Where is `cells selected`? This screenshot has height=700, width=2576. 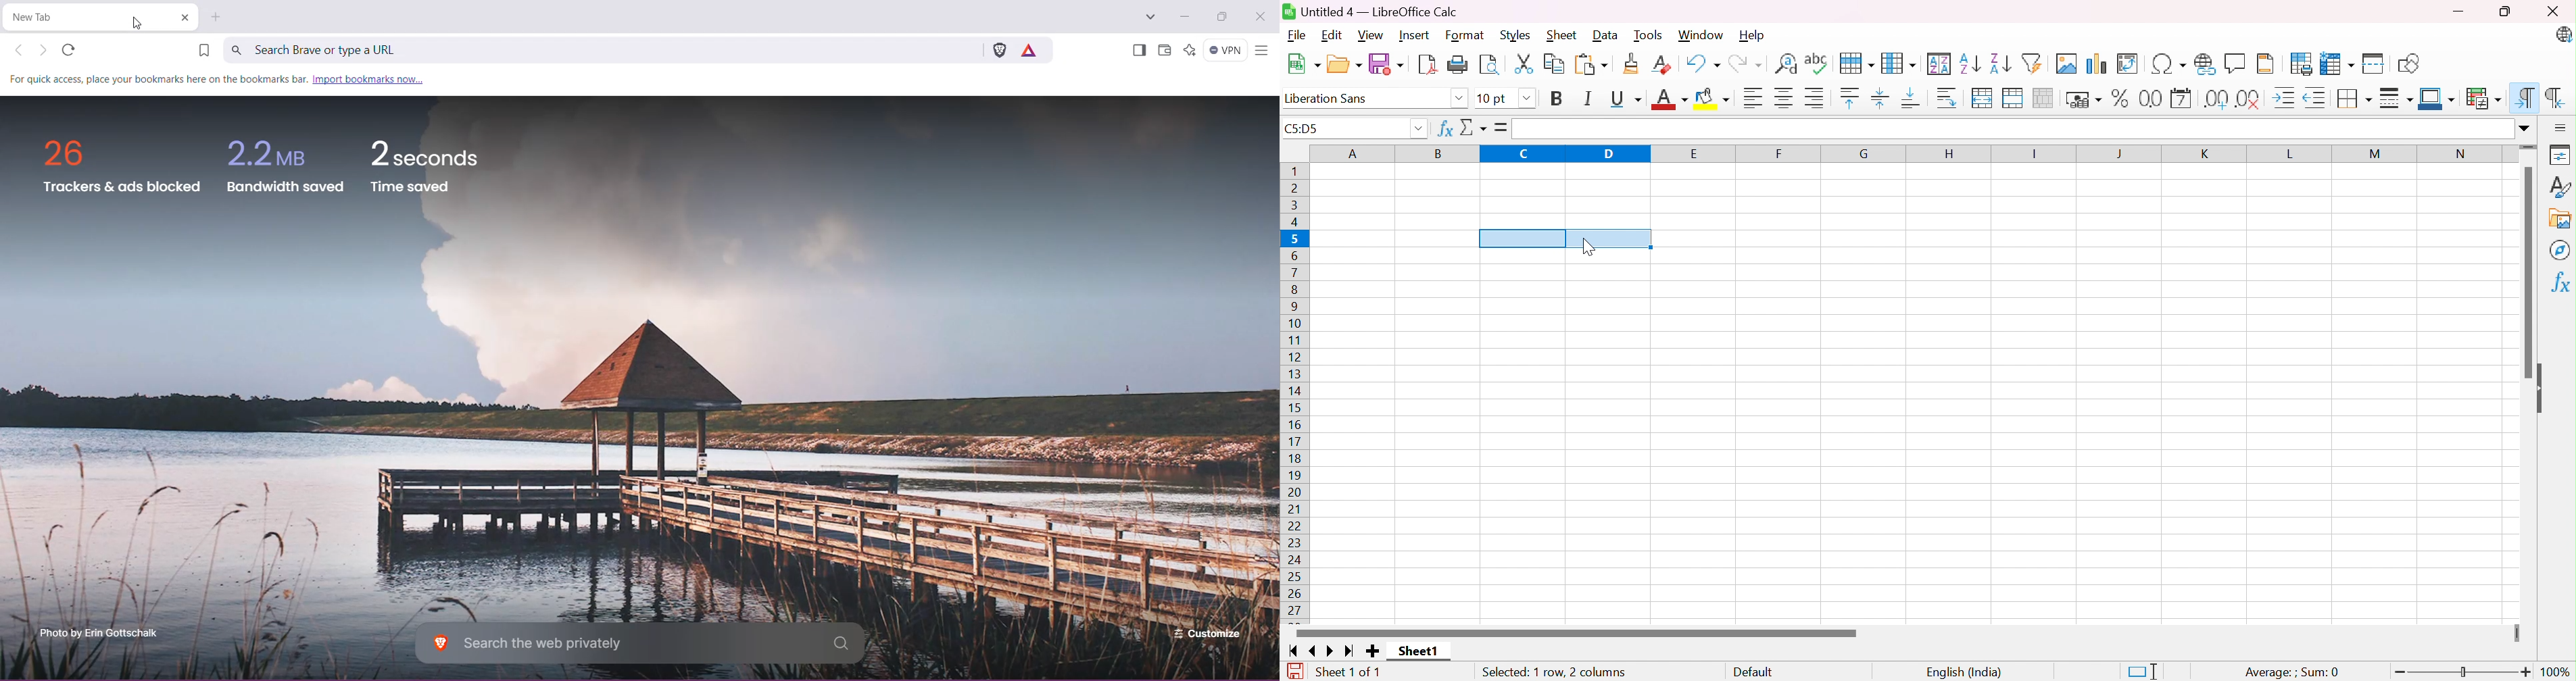
cells selected is located at coordinates (1565, 237).